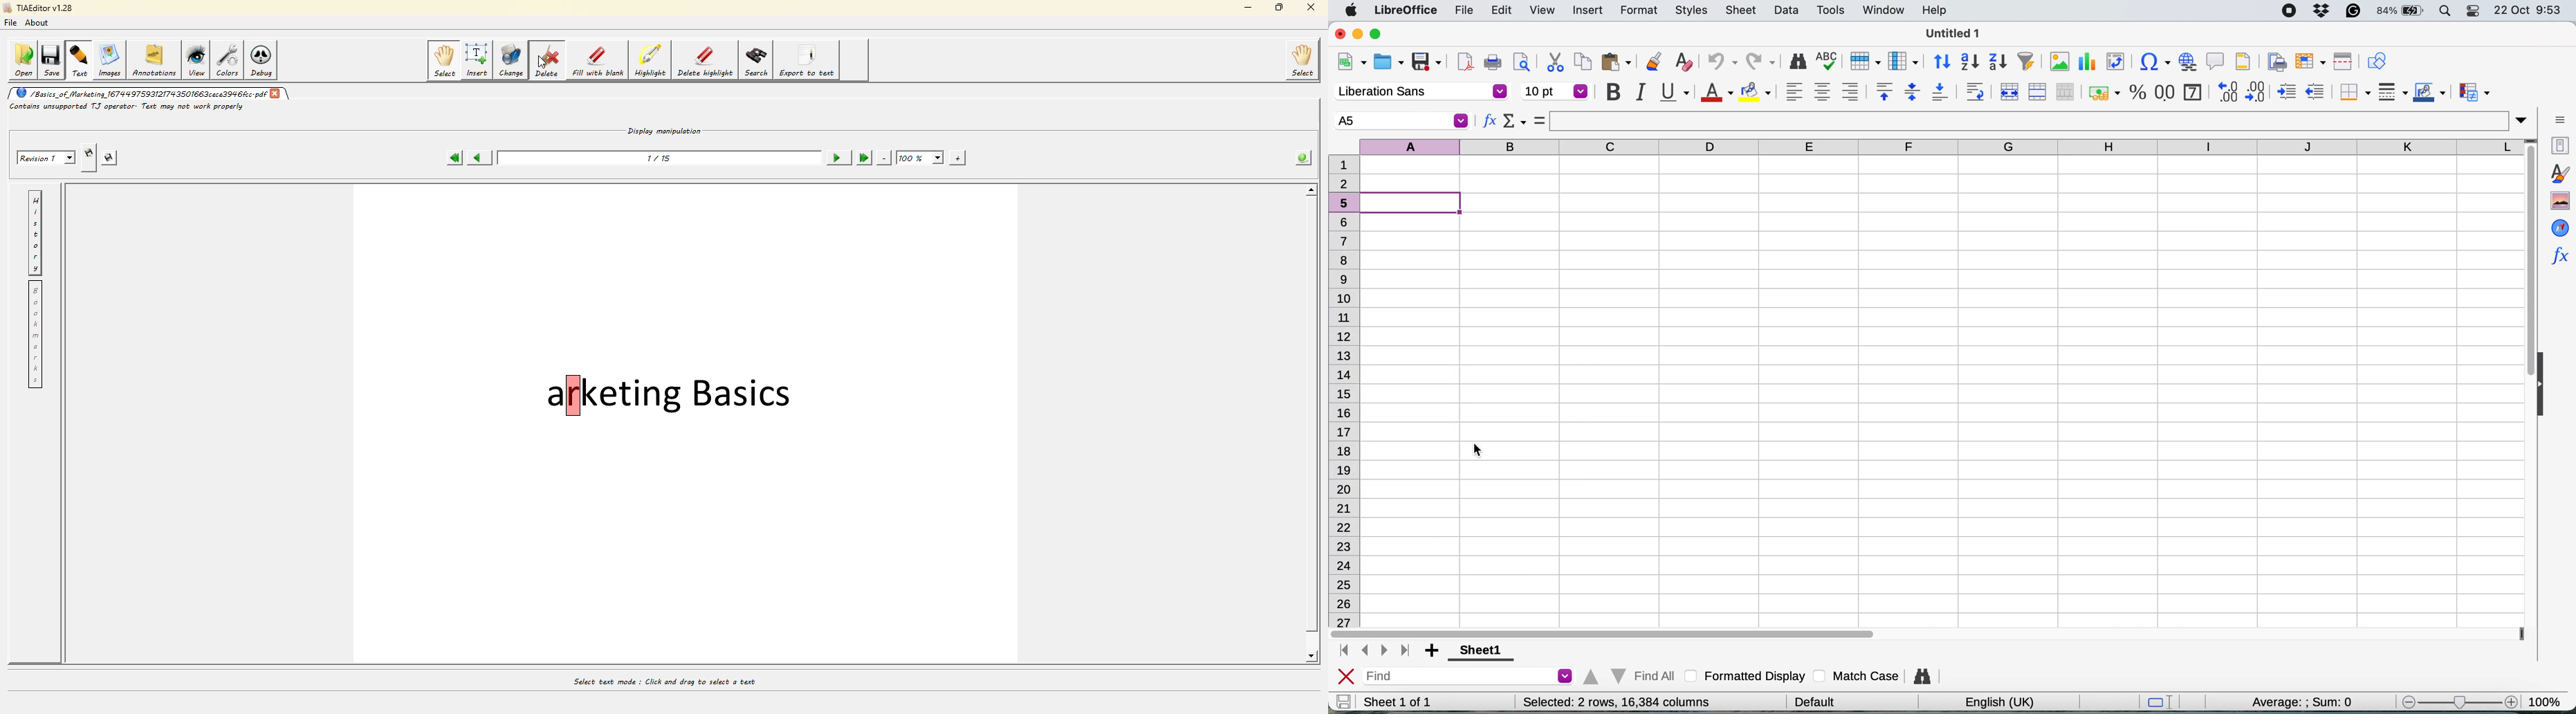 The image size is (2576, 728). What do you see at coordinates (1408, 11) in the screenshot?
I see `libreoffice` at bounding box center [1408, 11].